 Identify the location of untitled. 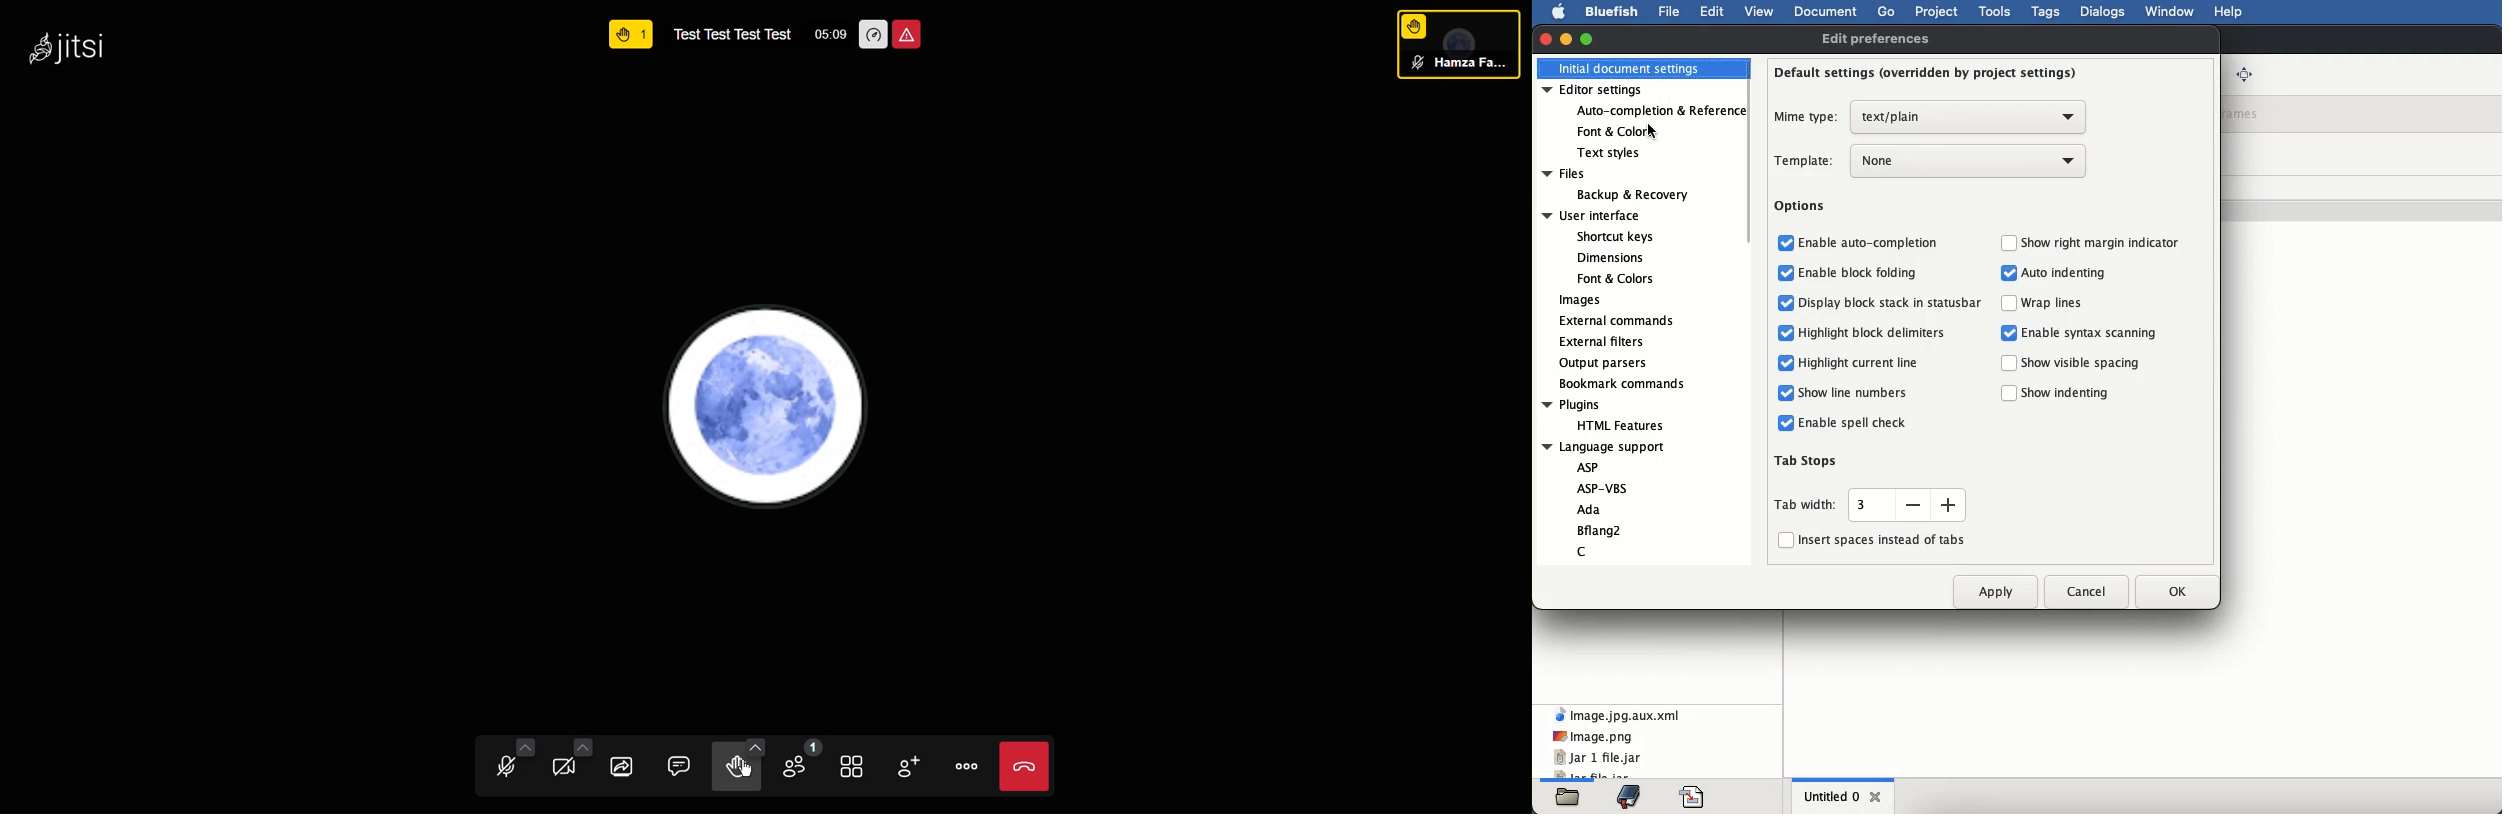
(1831, 795).